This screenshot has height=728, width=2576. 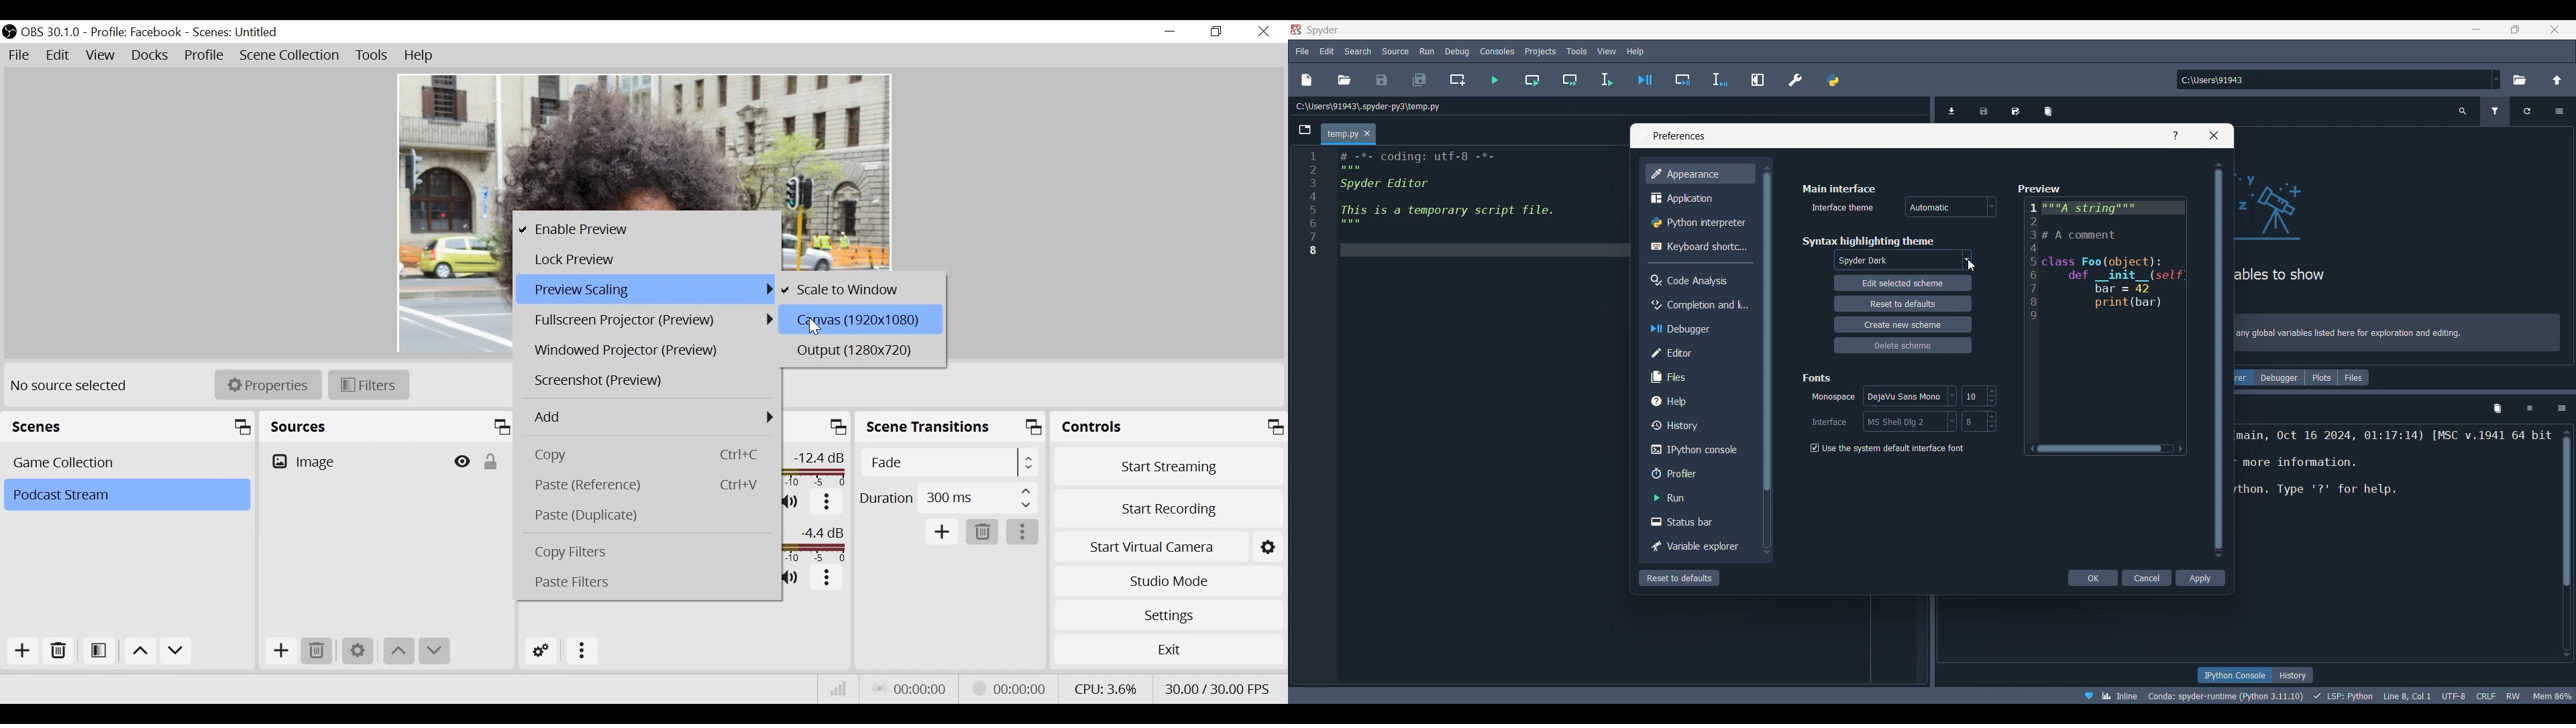 What do you see at coordinates (2527, 111) in the screenshot?
I see `Refresh variables` at bounding box center [2527, 111].